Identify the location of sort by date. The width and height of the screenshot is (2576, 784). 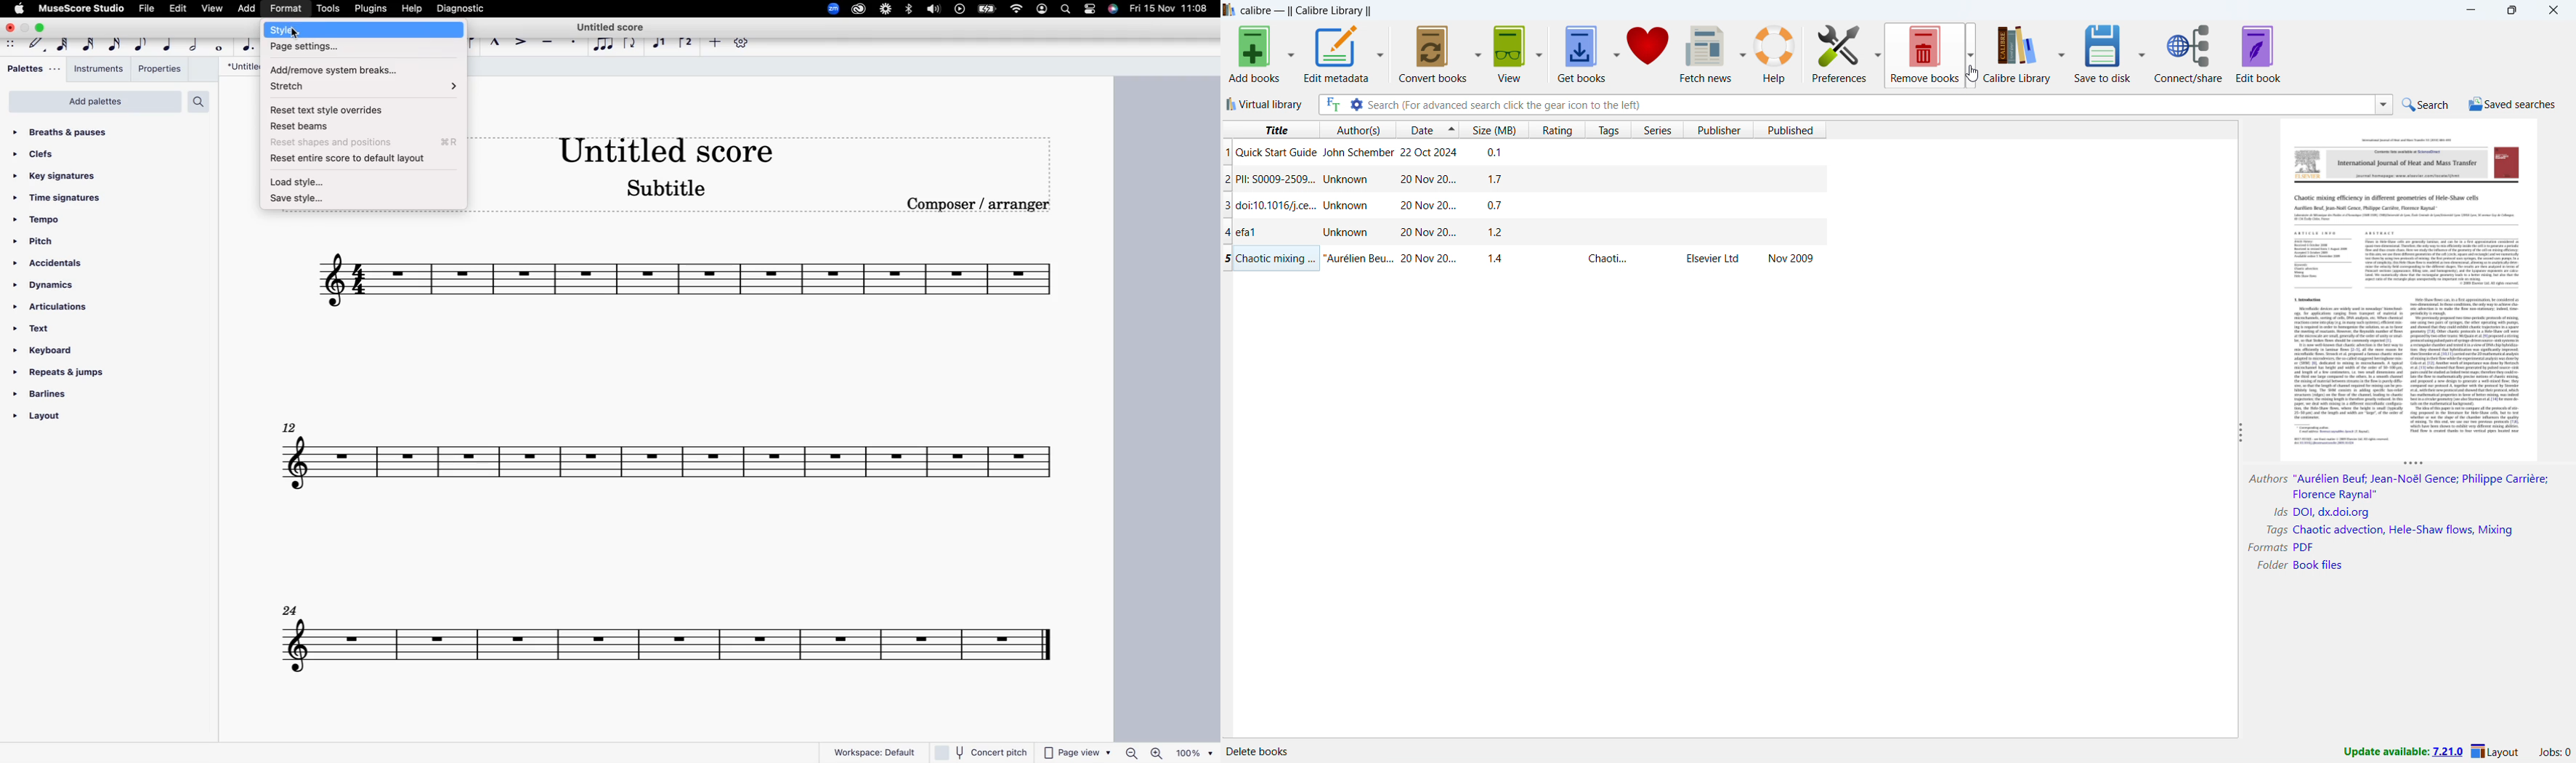
(1420, 129).